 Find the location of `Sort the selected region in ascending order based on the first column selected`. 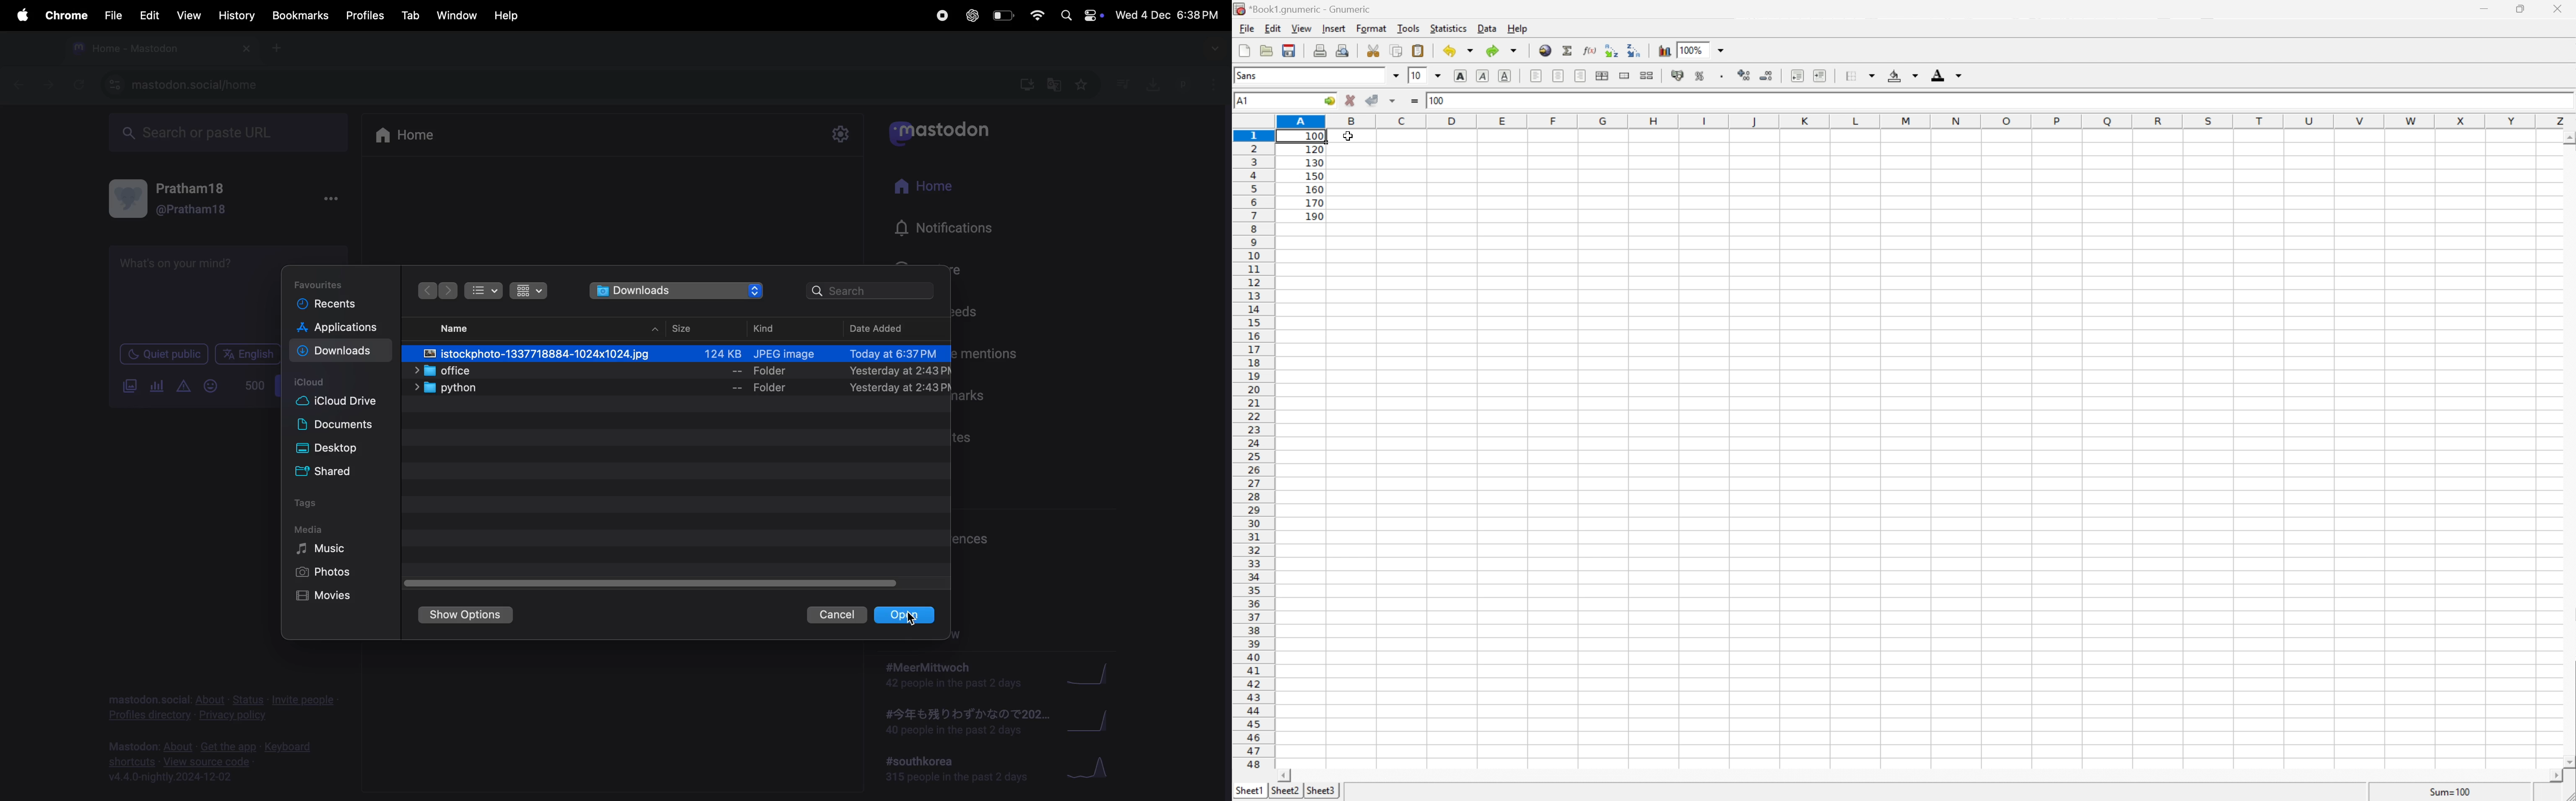

Sort the selected region in ascending order based on the first column selected is located at coordinates (1612, 51).